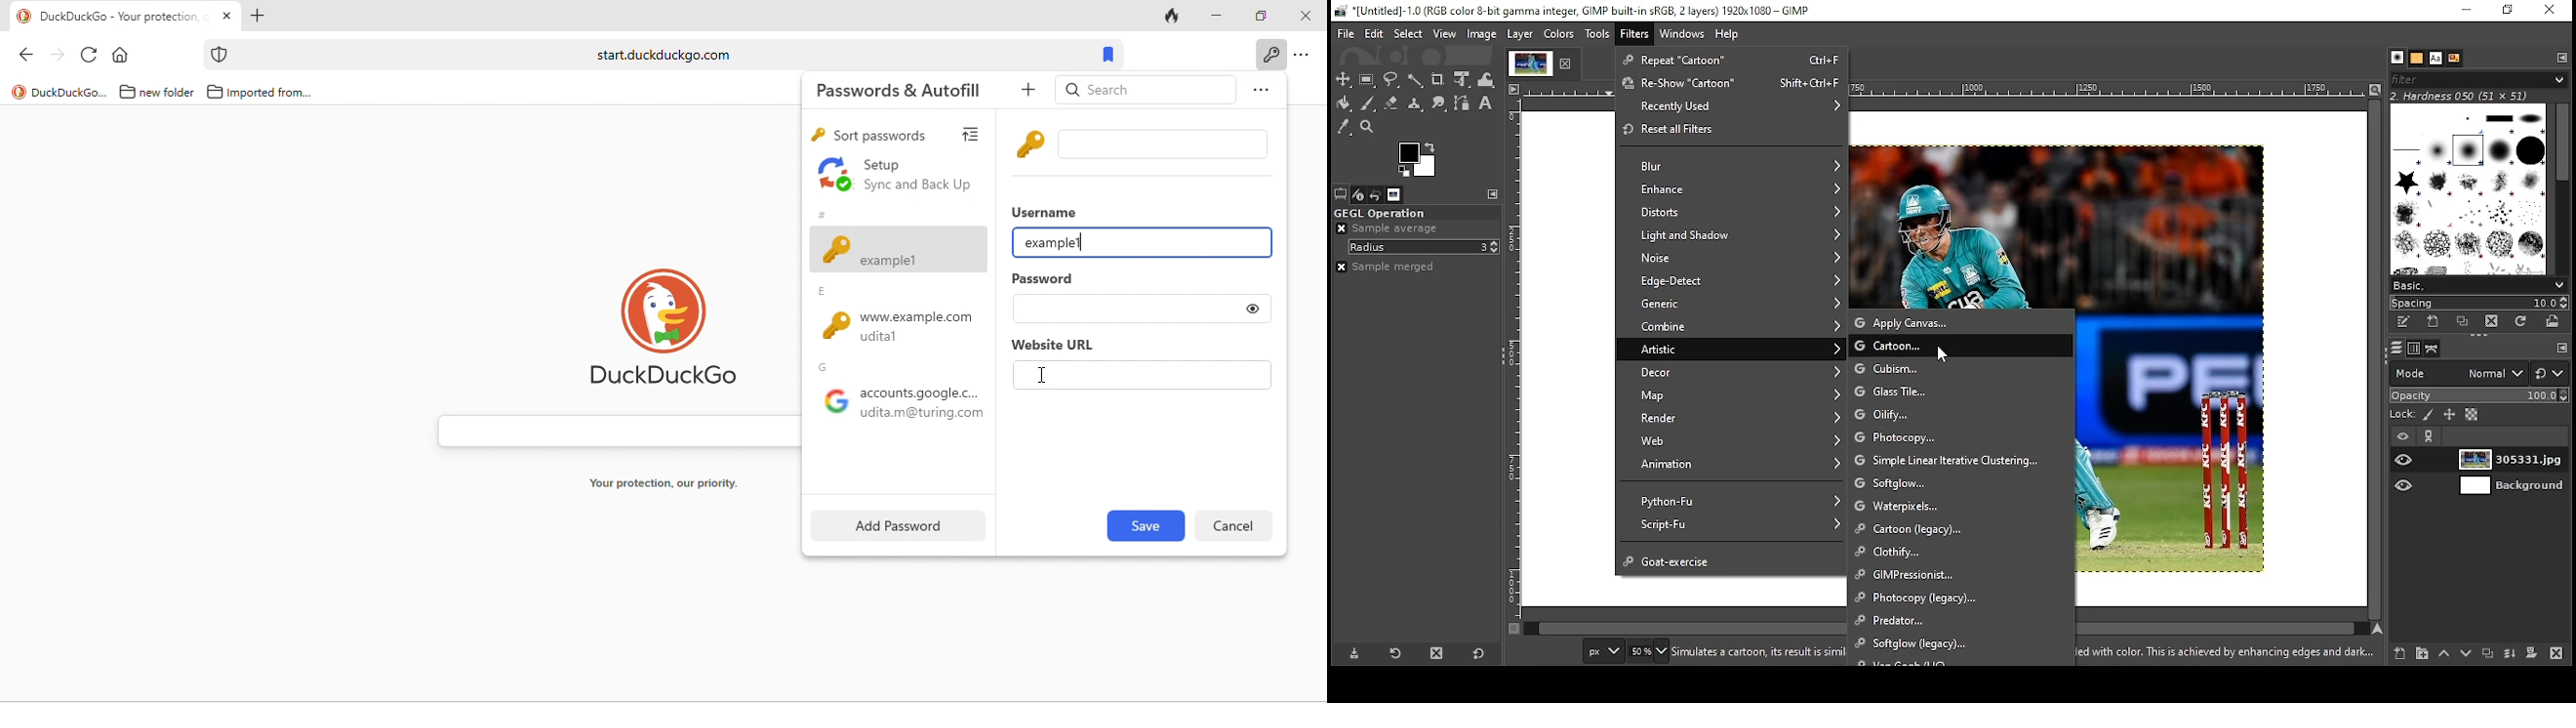 The width and height of the screenshot is (2576, 728). Describe the element at coordinates (260, 16) in the screenshot. I see `add new tab` at that location.